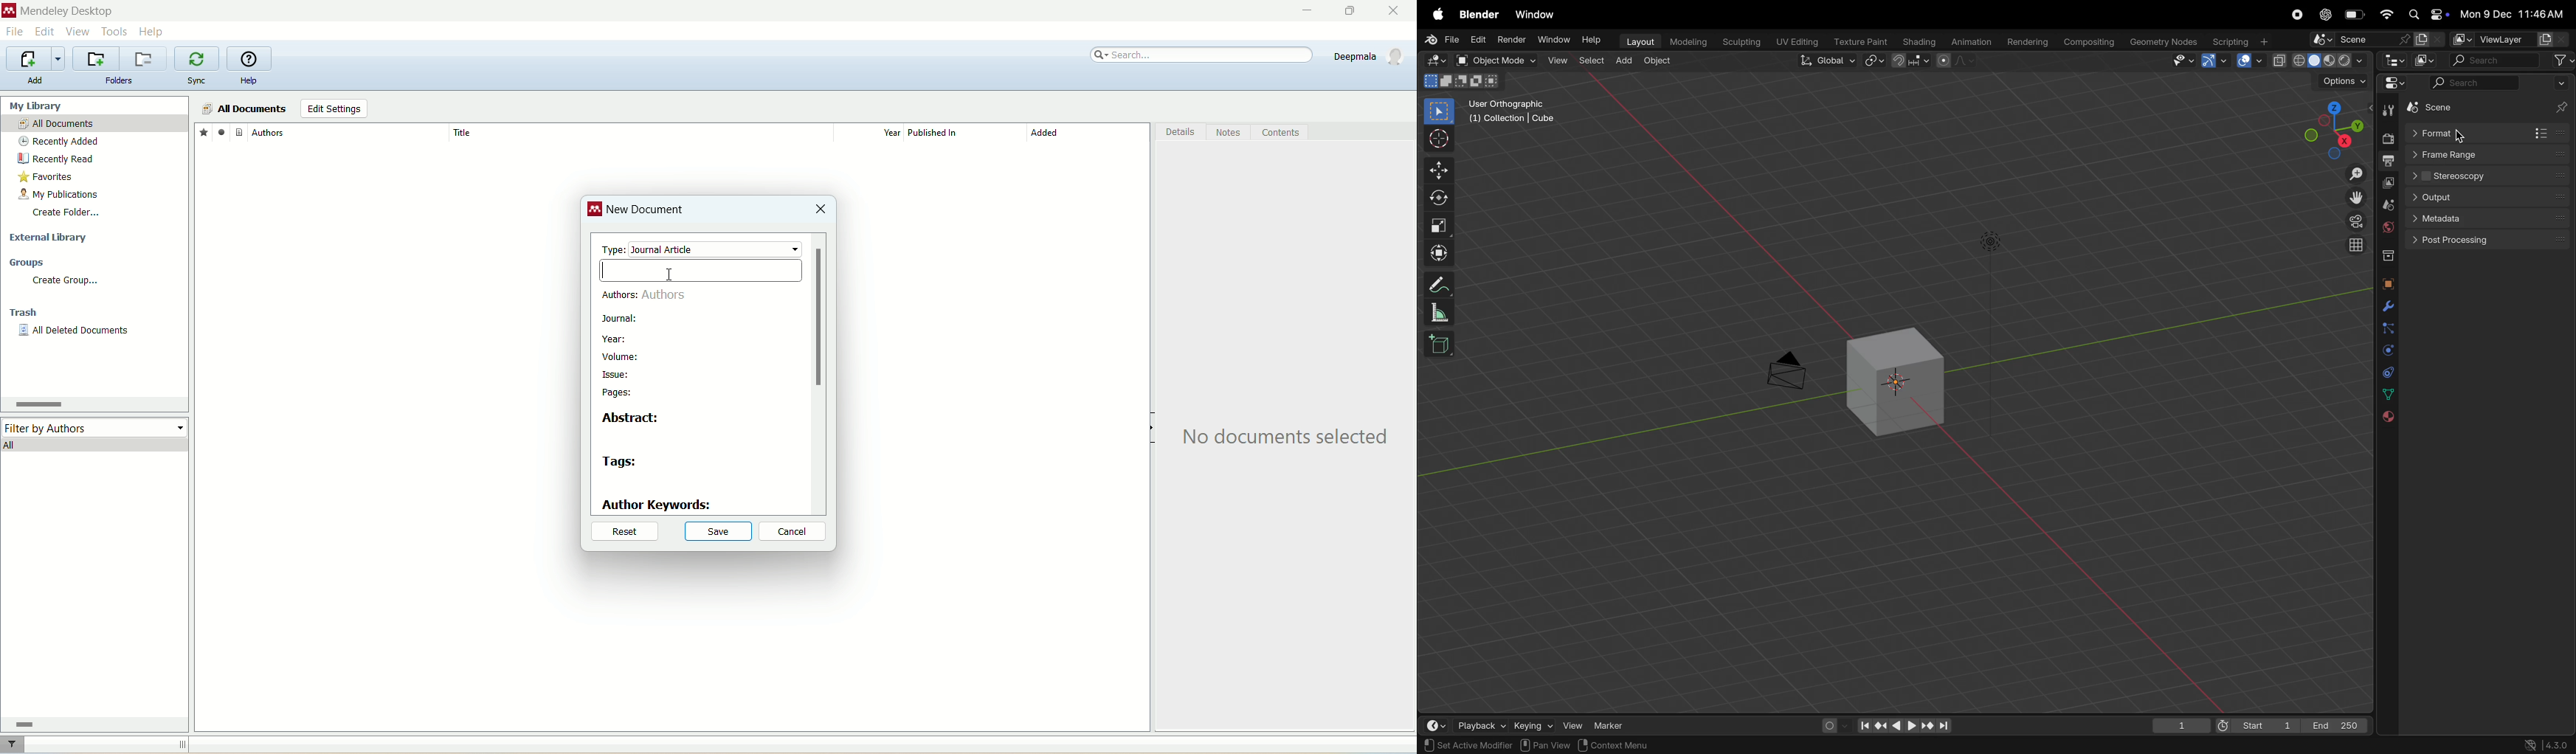 Image resolution: width=2576 pixels, height=756 pixels. What do you see at coordinates (1181, 134) in the screenshot?
I see `details` at bounding box center [1181, 134].